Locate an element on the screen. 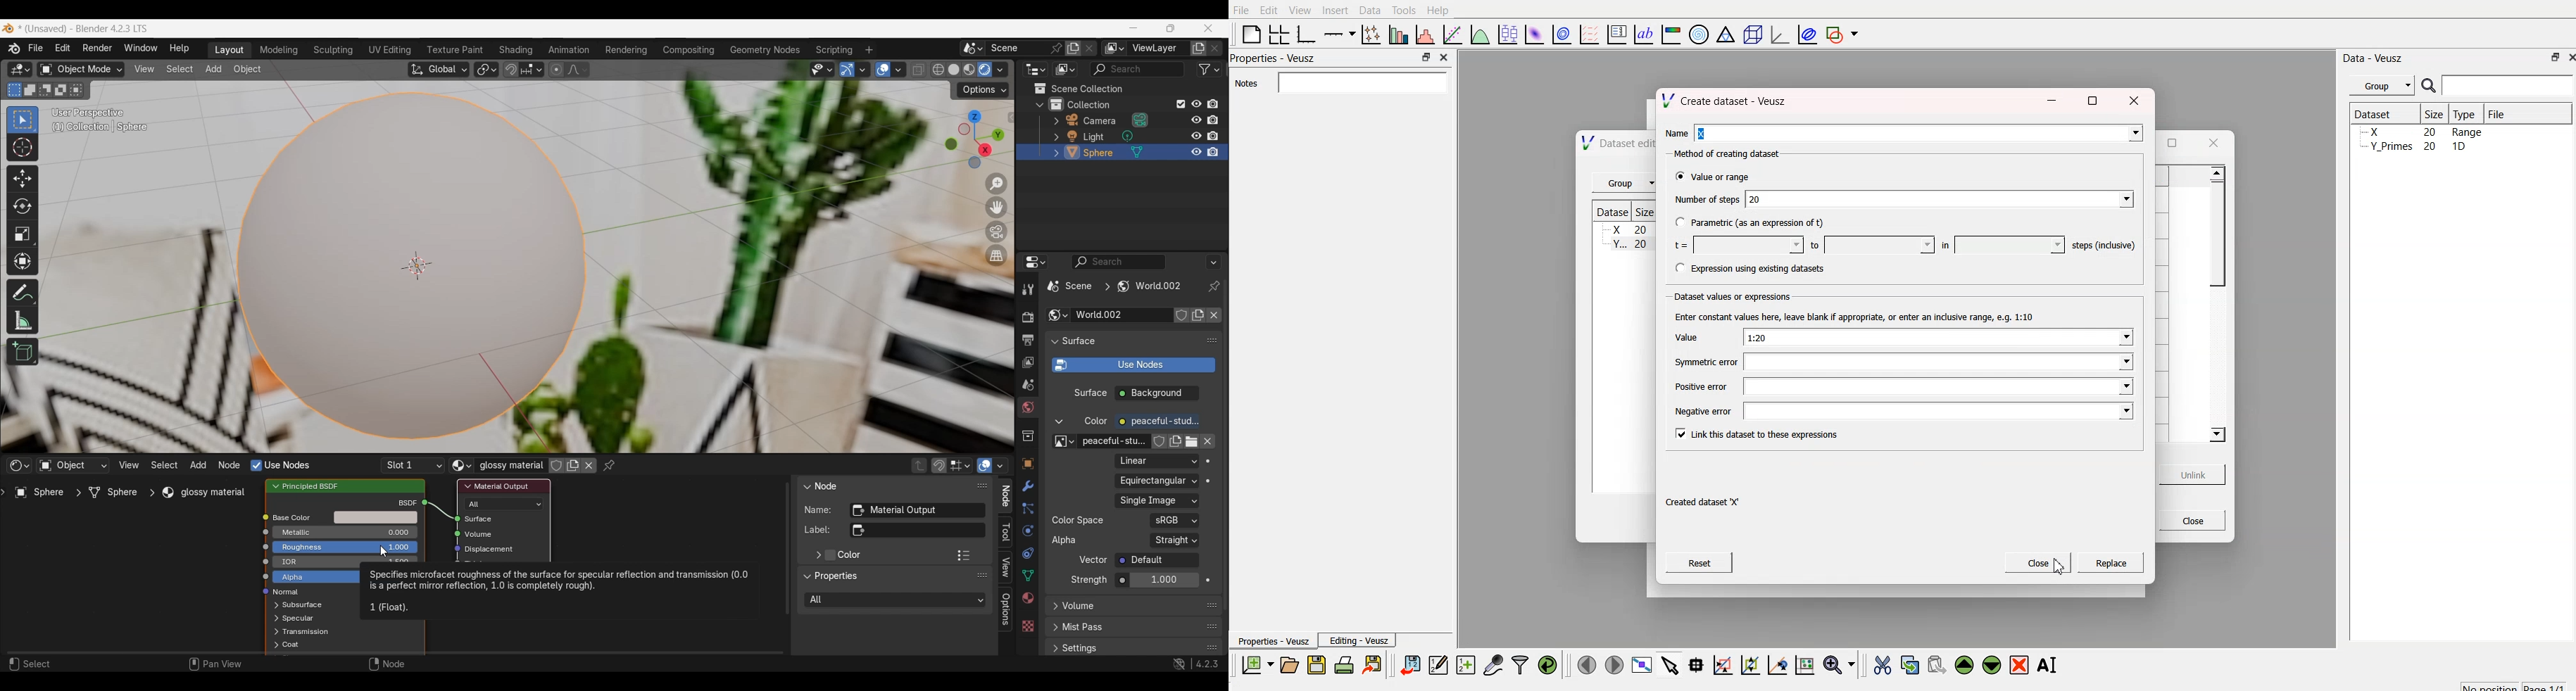 This screenshot has height=700, width=2576. Help is located at coordinates (1441, 10).